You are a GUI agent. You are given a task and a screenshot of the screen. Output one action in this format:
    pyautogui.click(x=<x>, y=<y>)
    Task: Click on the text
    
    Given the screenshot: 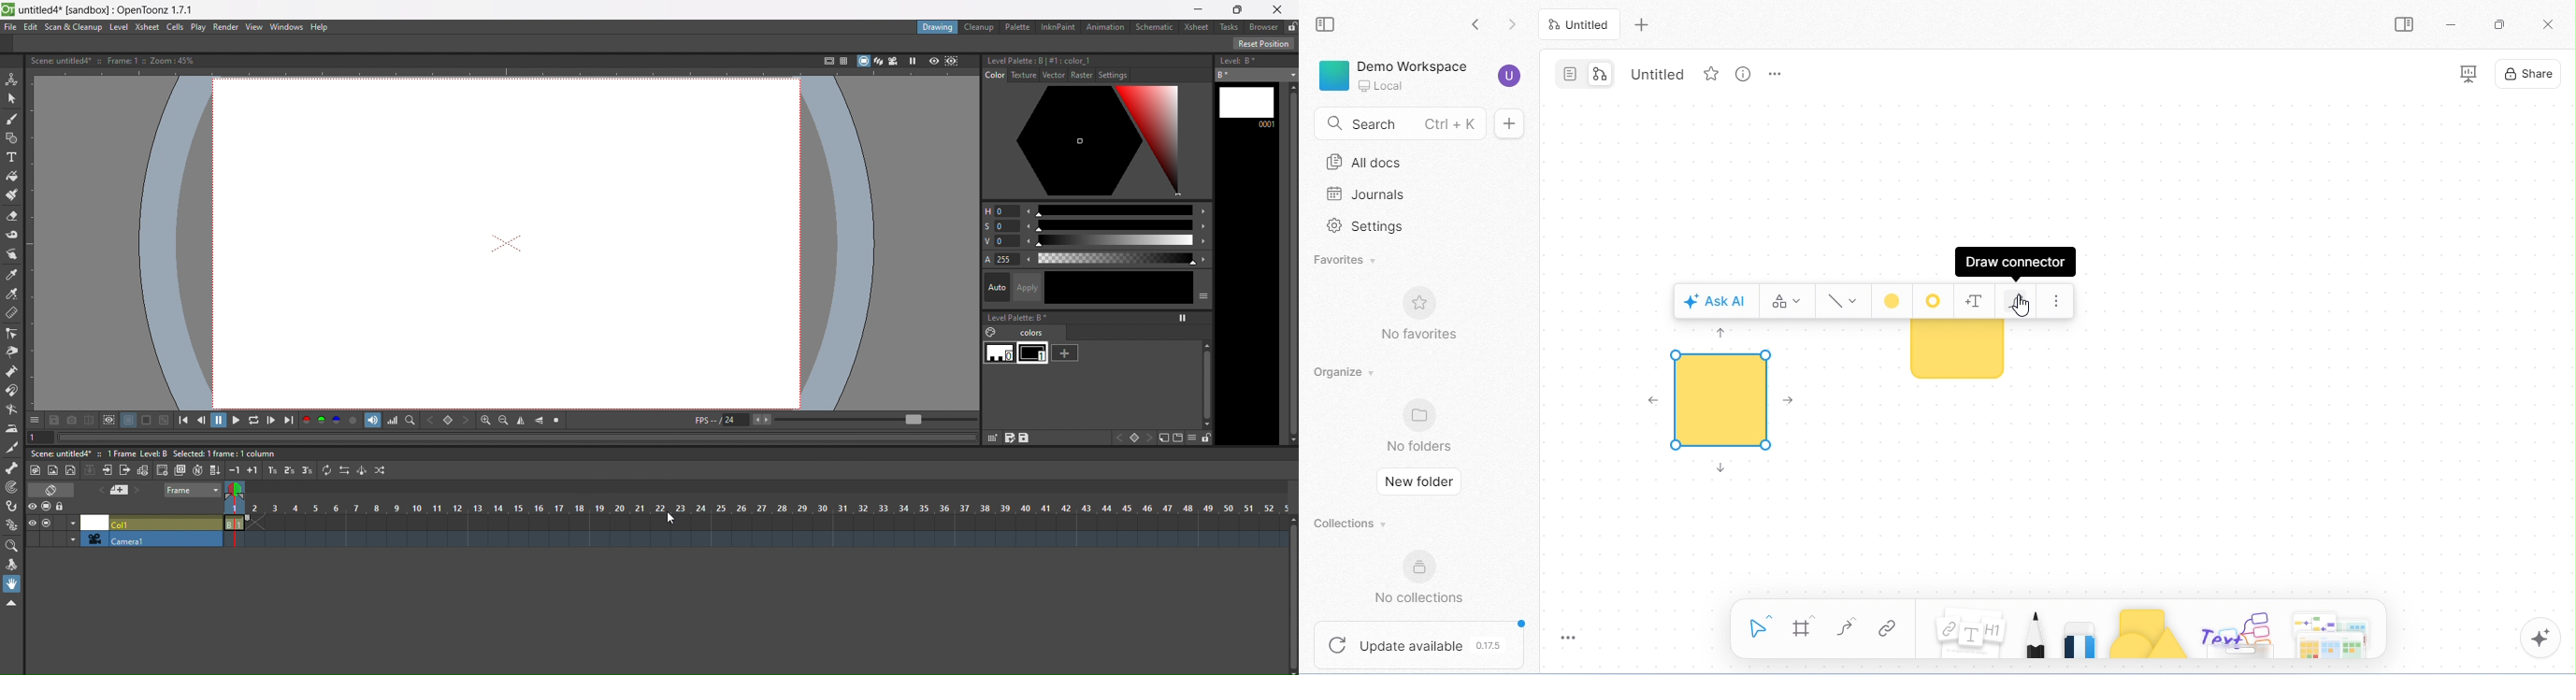 What is the action you would take?
    pyautogui.click(x=1062, y=75)
    